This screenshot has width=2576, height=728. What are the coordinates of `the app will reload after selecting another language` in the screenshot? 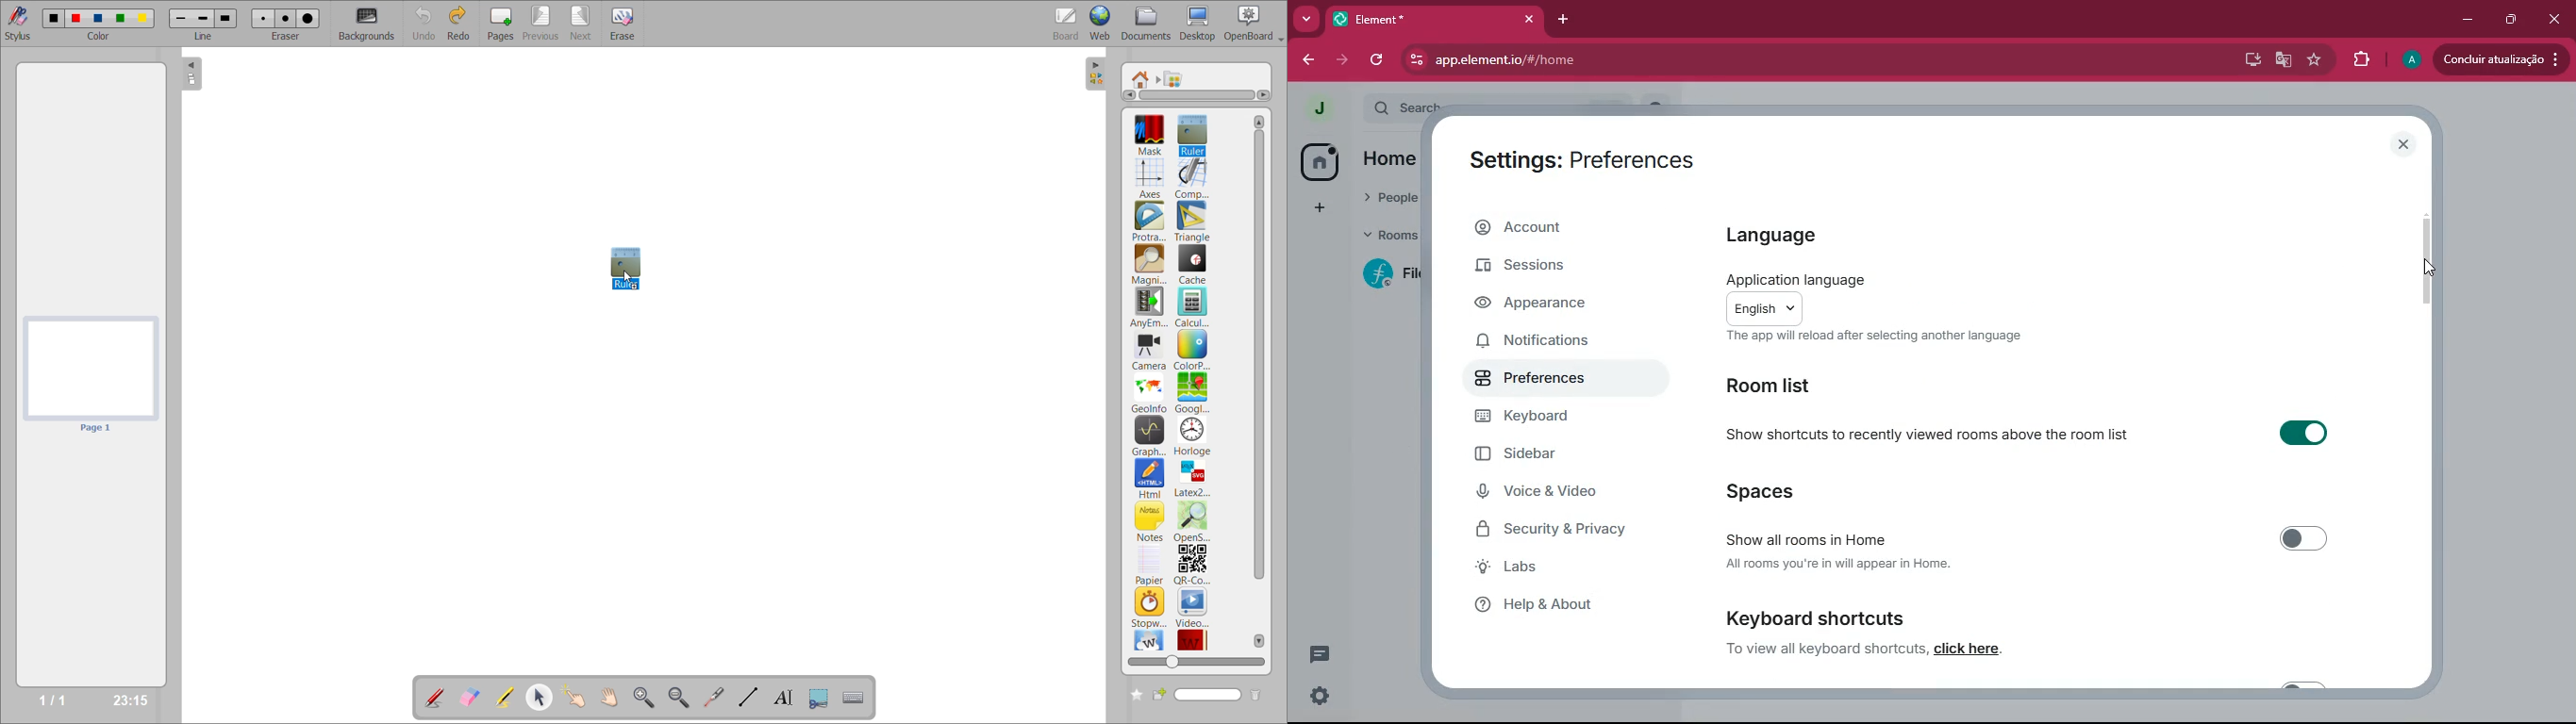 It's located at (1873, 336).